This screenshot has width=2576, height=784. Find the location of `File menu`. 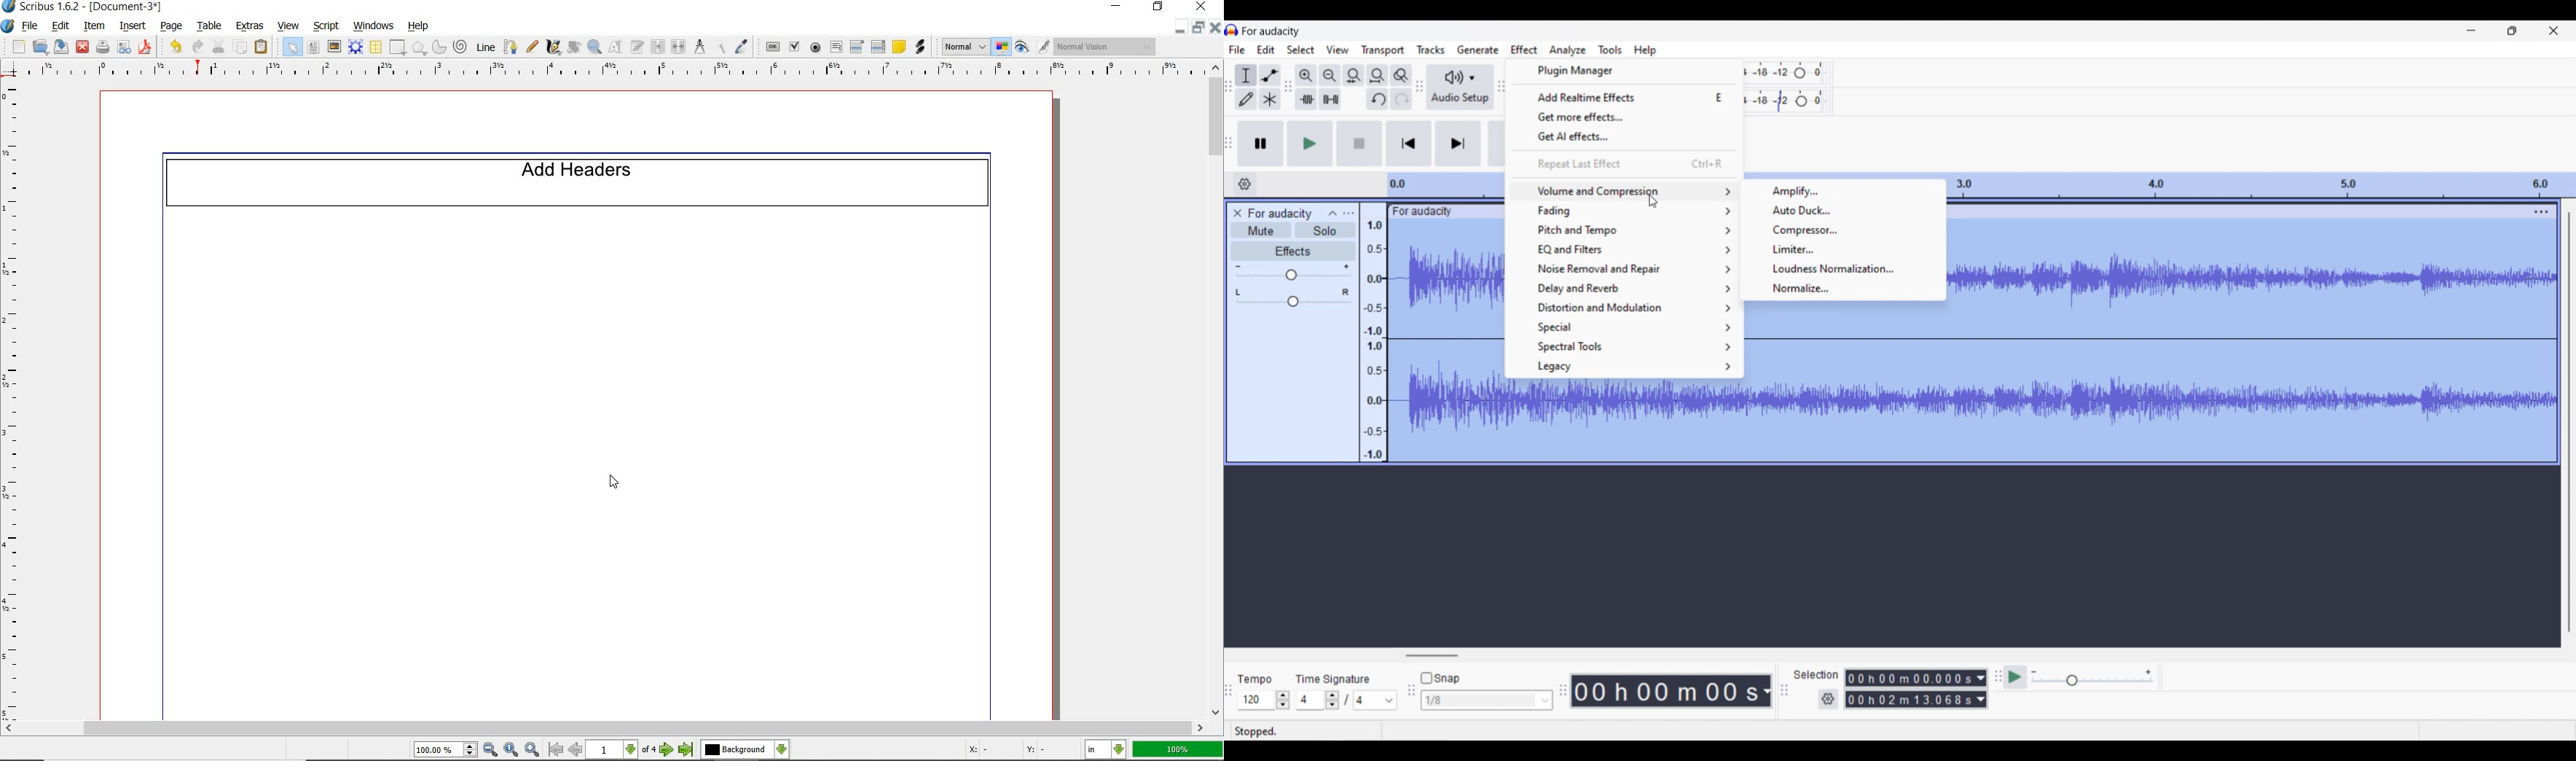

File menu is located at coordinates (1237, 49).